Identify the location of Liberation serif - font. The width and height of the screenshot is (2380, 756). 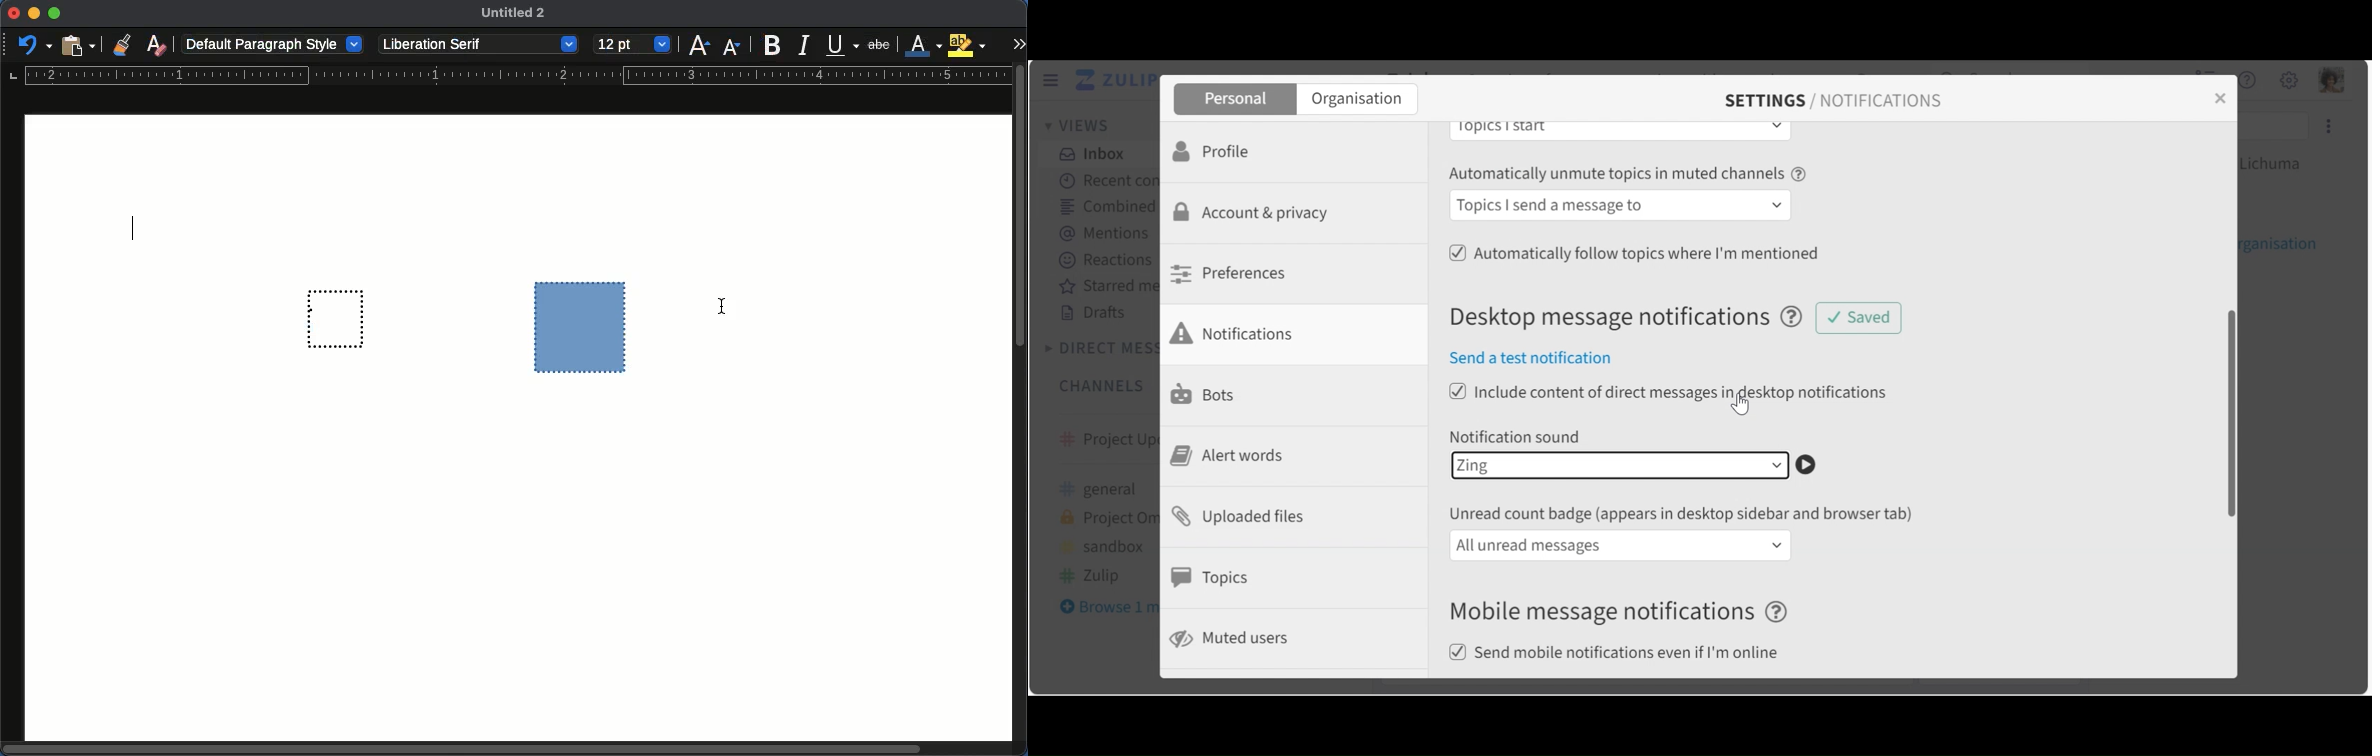
(478, 45).